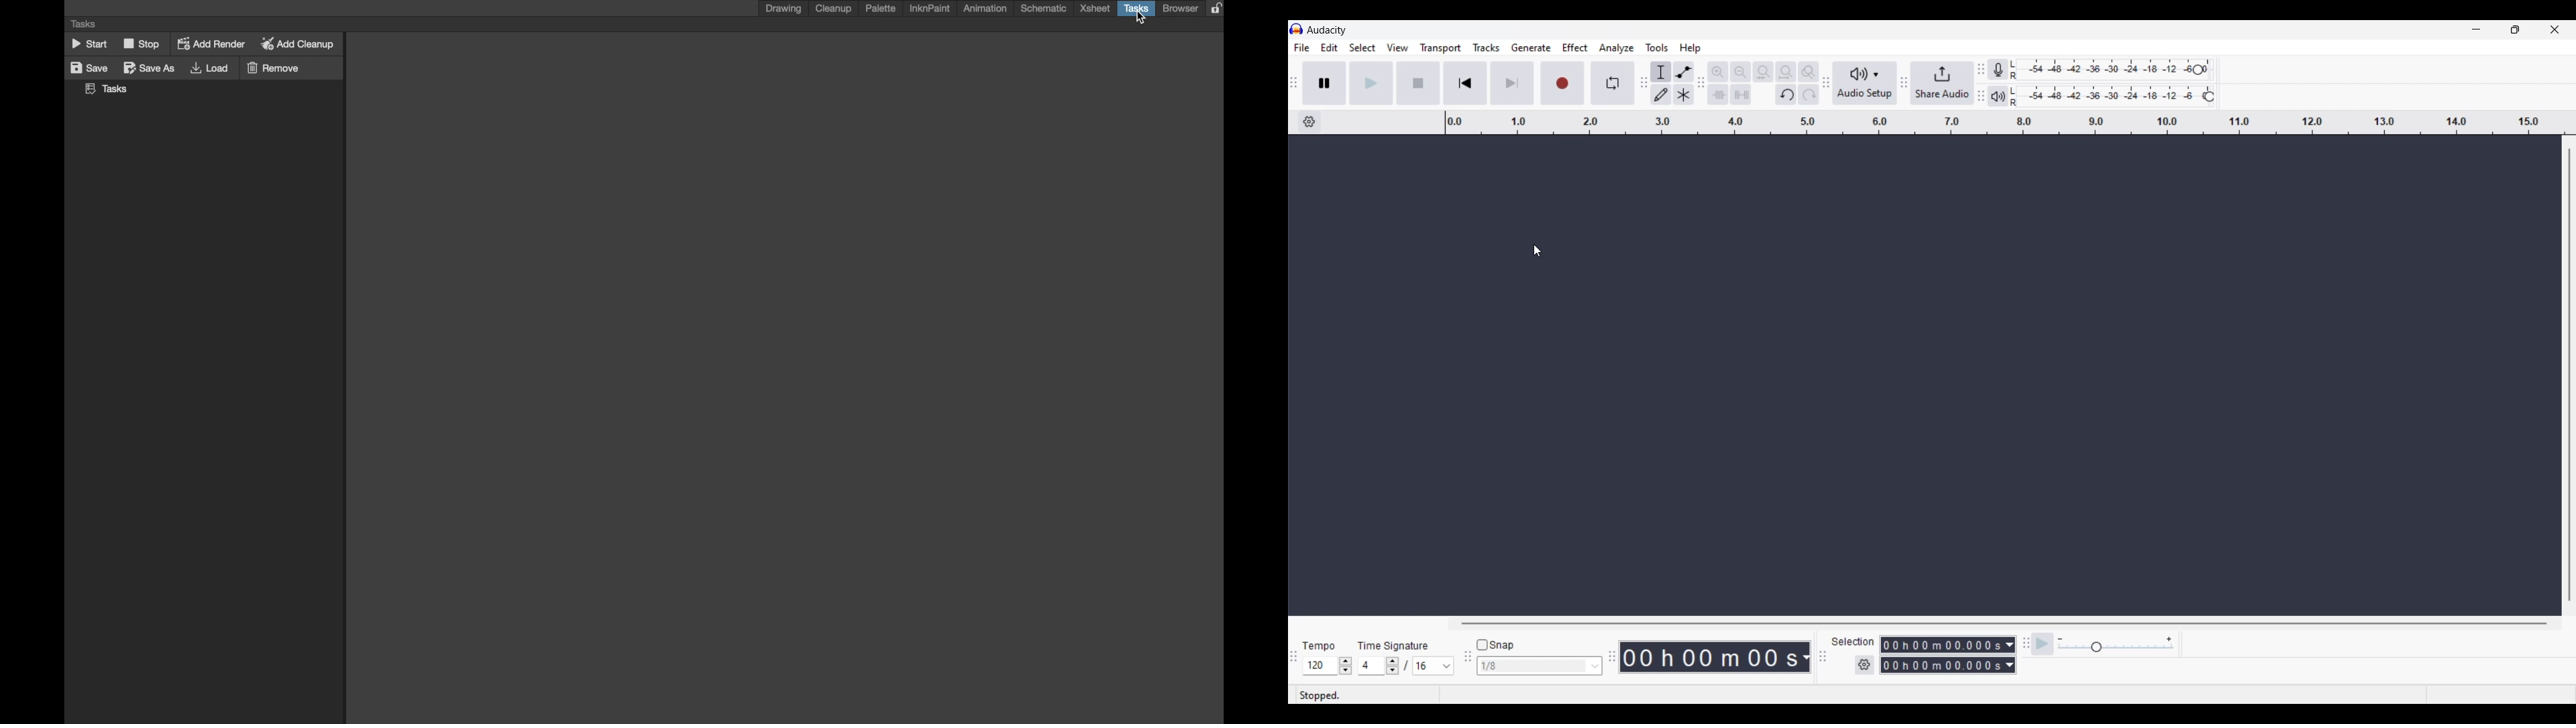  Describe the element at coordinates (881, 9) in the screenshot. I see `palette` at that location.